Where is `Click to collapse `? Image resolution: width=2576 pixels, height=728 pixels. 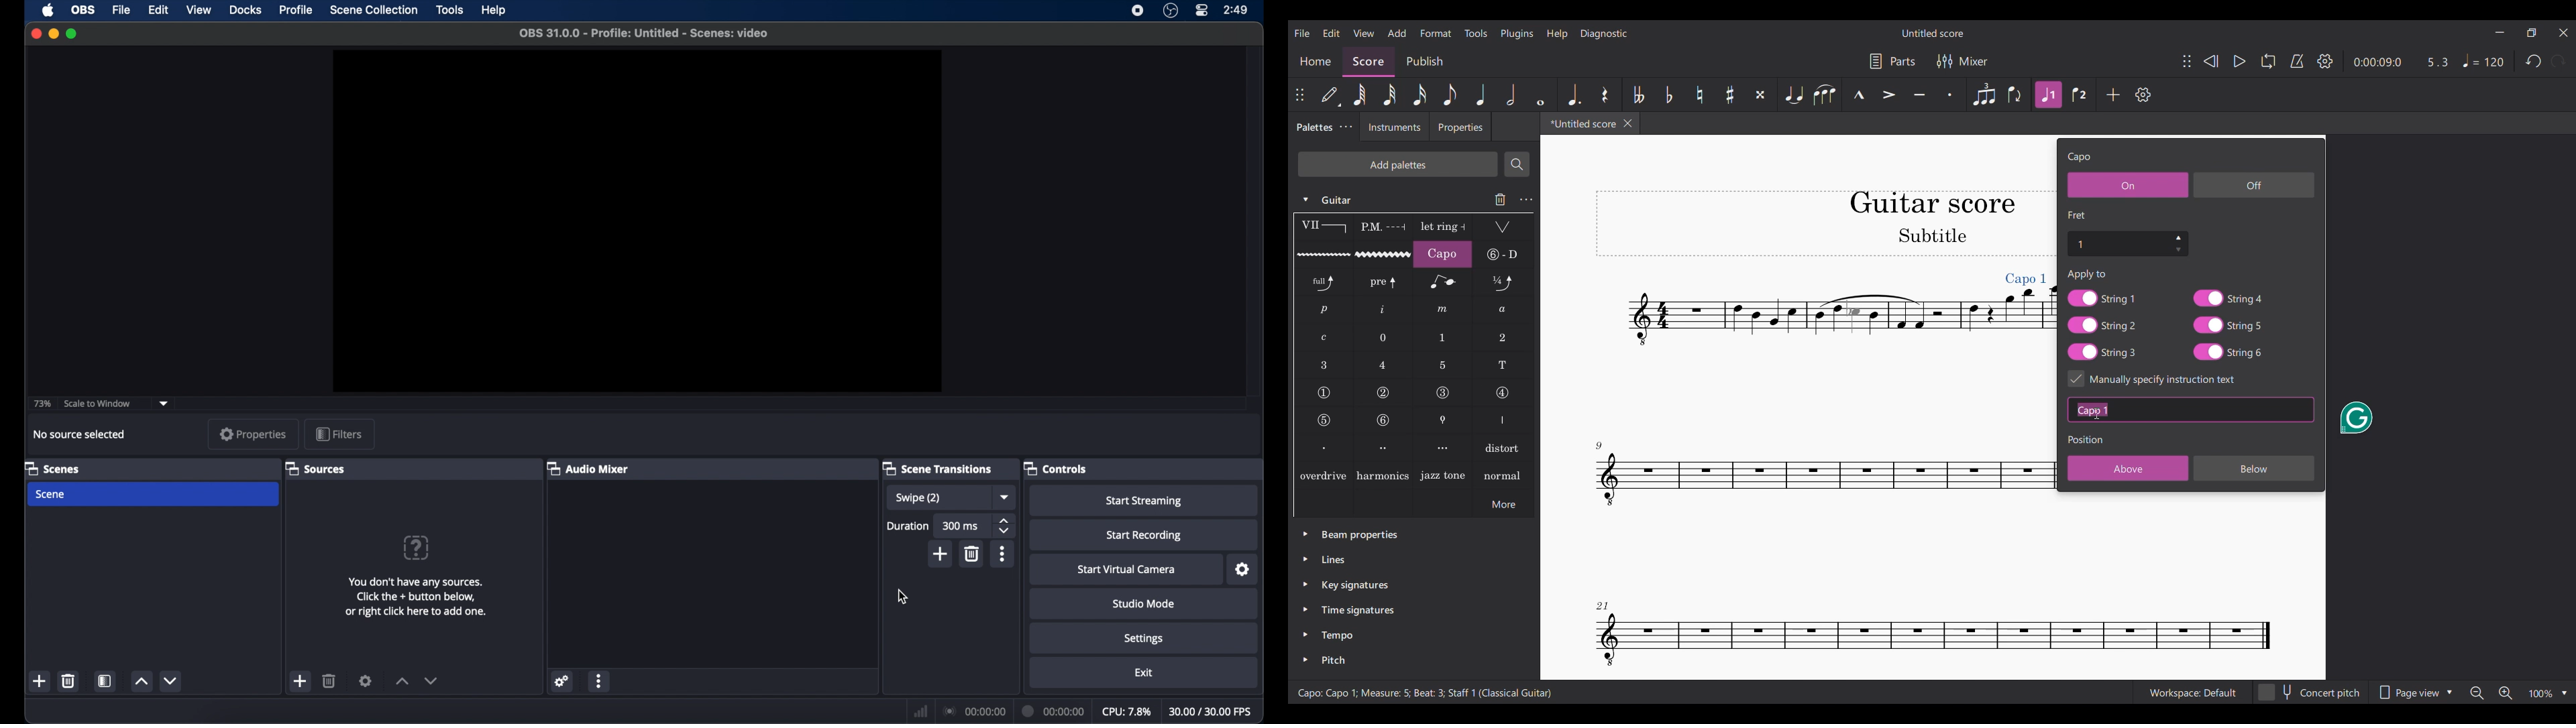 Click to collapse  is located at coordinates (1305, 200).